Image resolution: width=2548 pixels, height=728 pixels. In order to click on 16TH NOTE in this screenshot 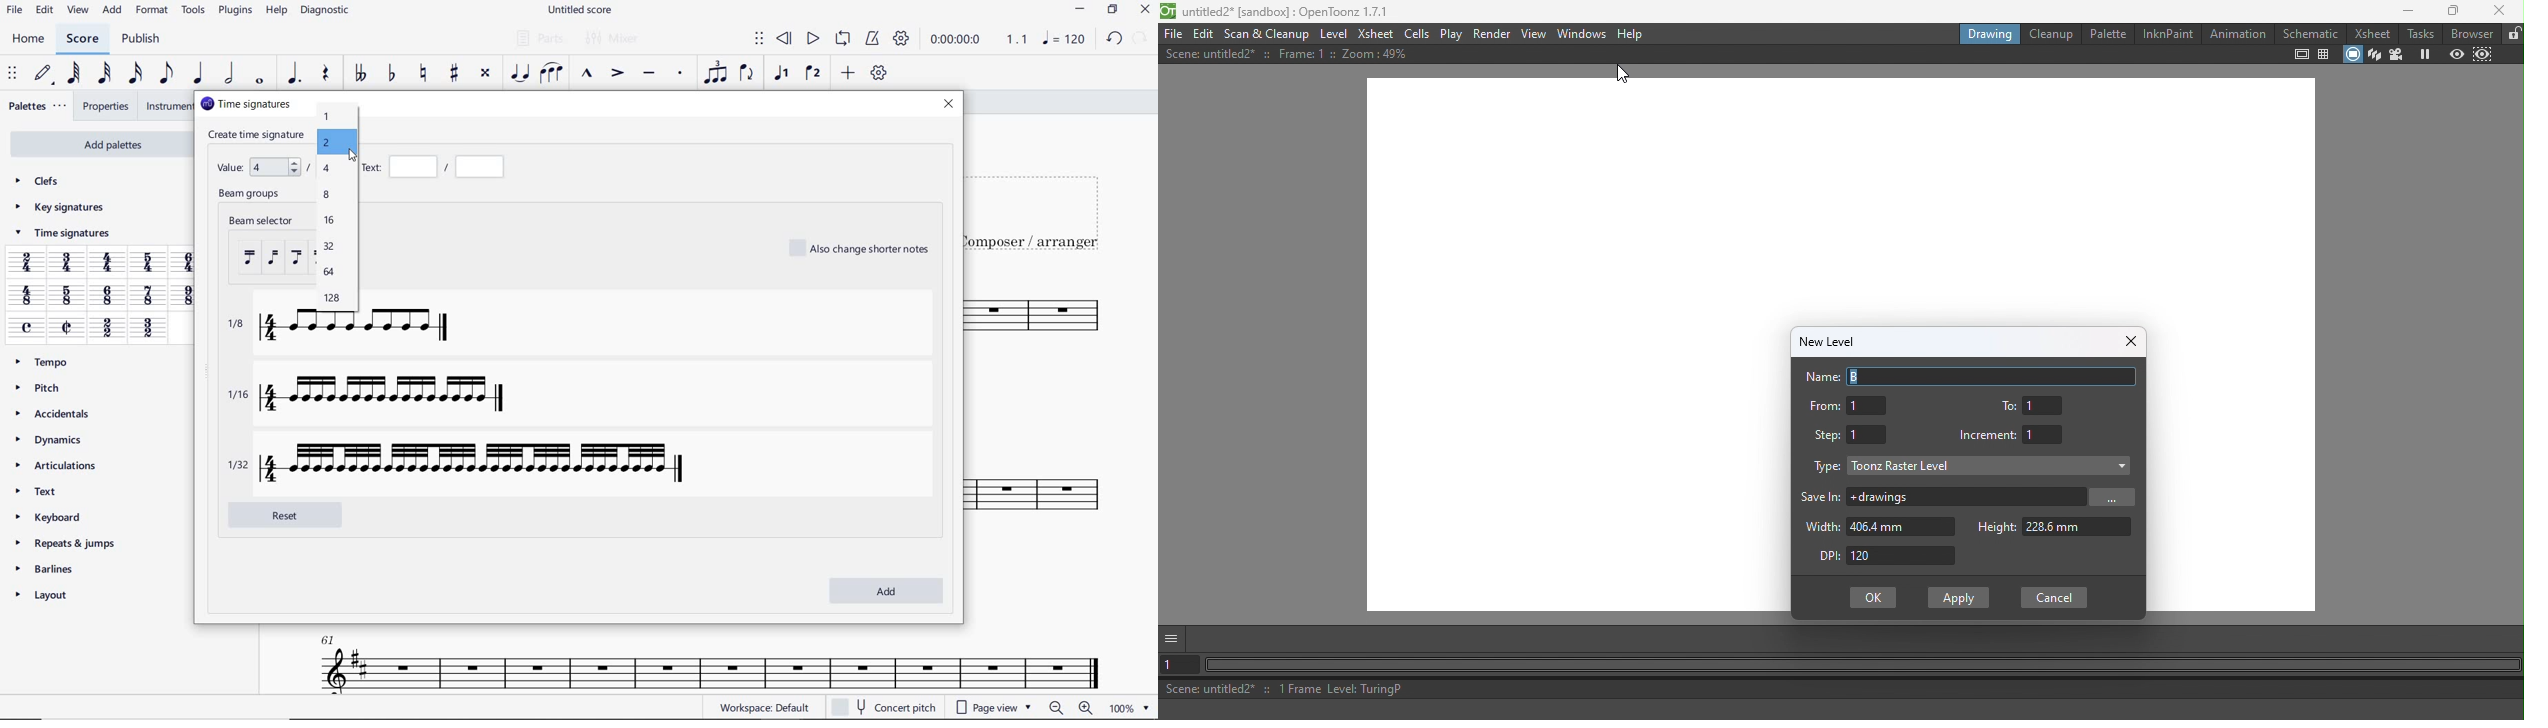, I will do `click(133, 74)`.